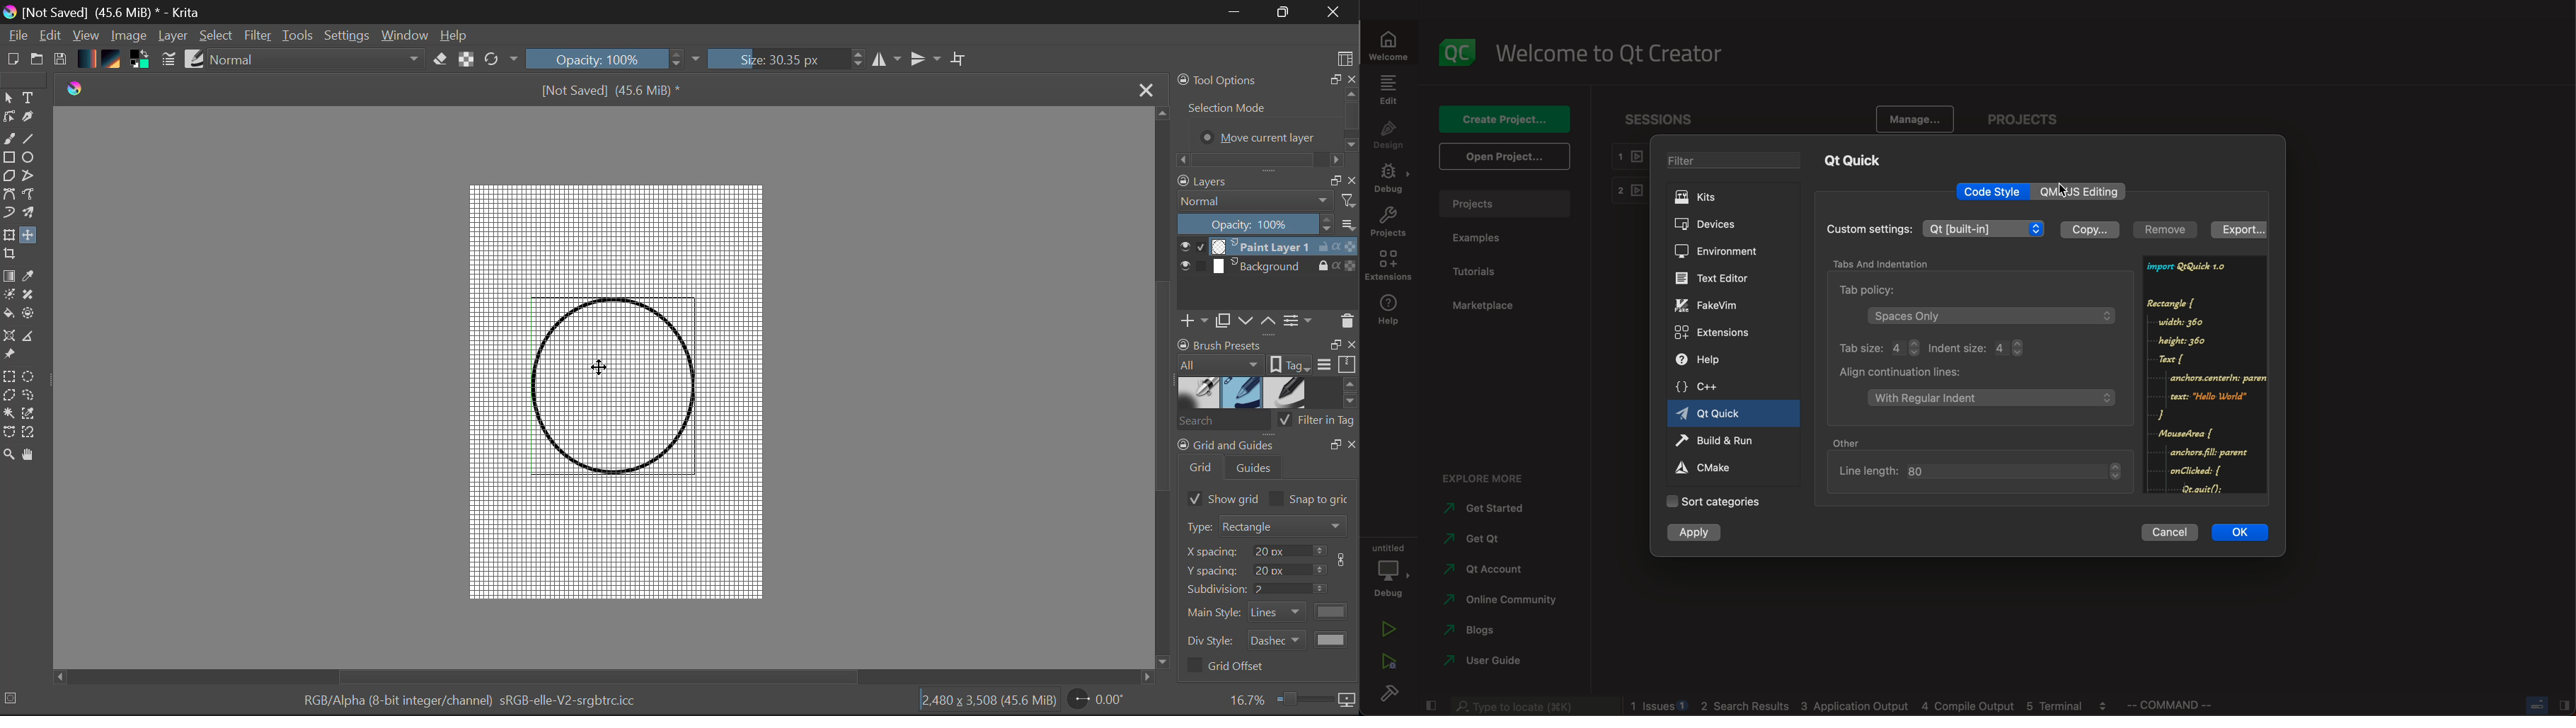  What do you see at coordinates (31, 455) in the screenshot?
I see `Pan` at bounding box center [31, 455].